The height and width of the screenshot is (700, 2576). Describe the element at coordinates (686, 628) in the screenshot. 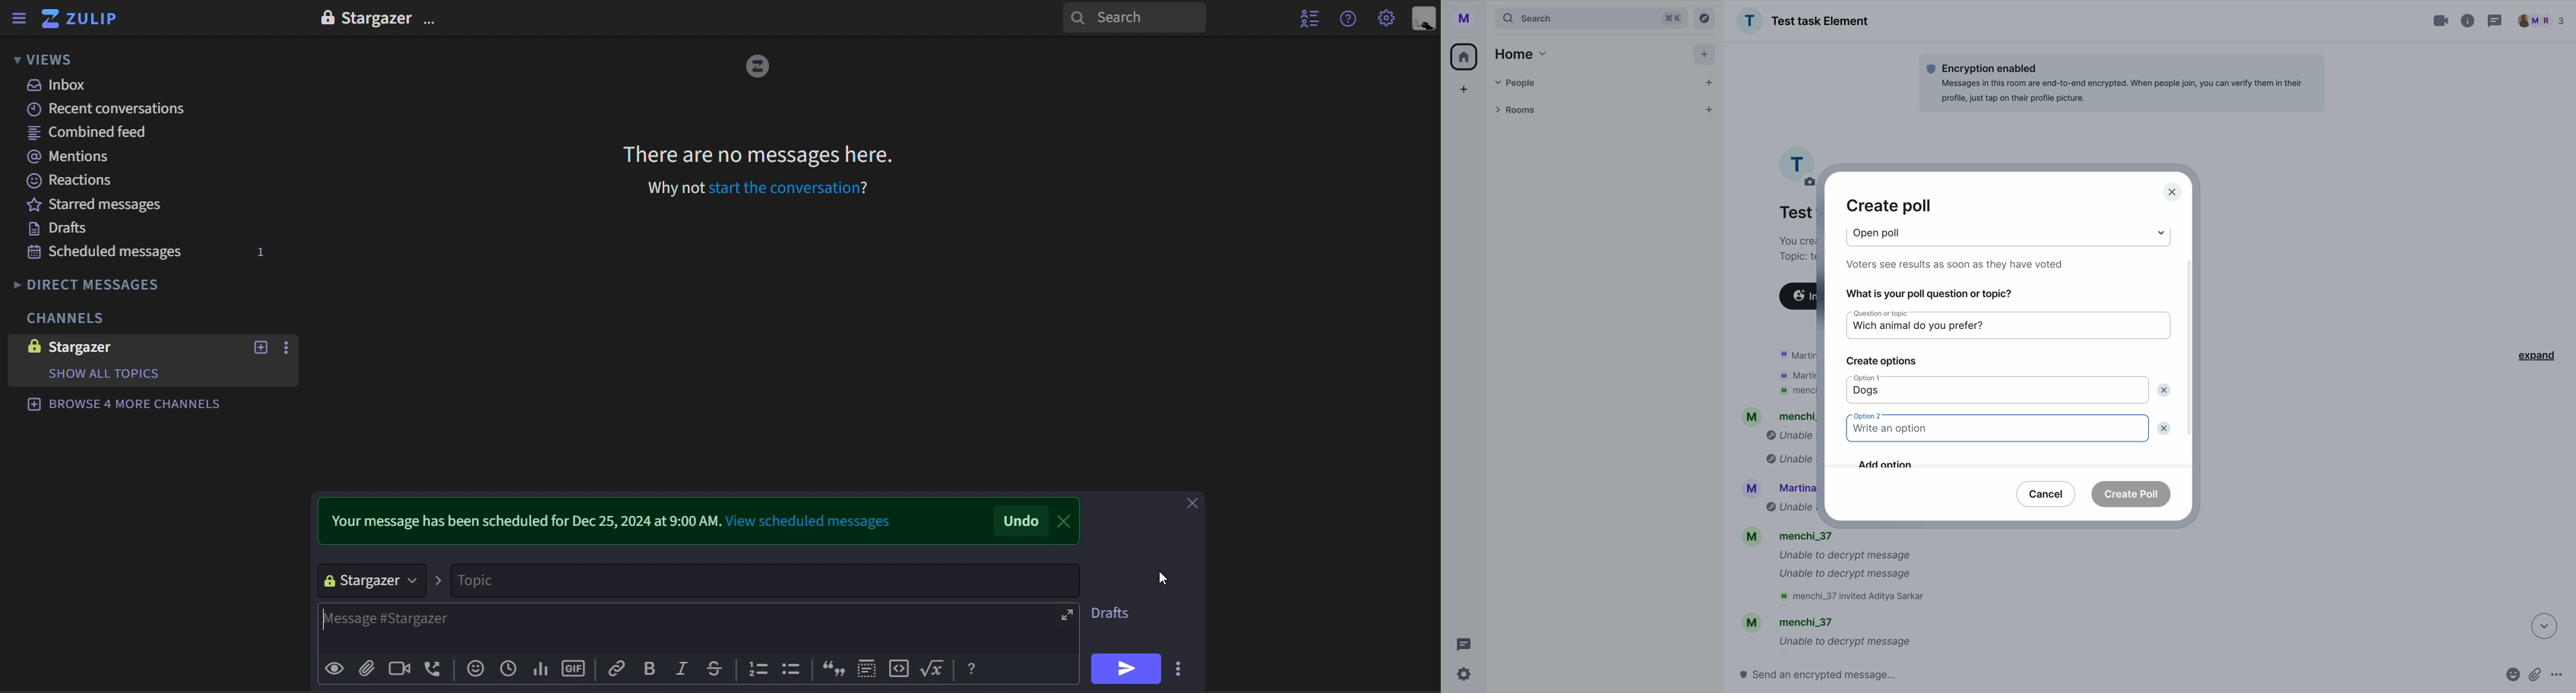

I see `Message #Stargazer` at that location.